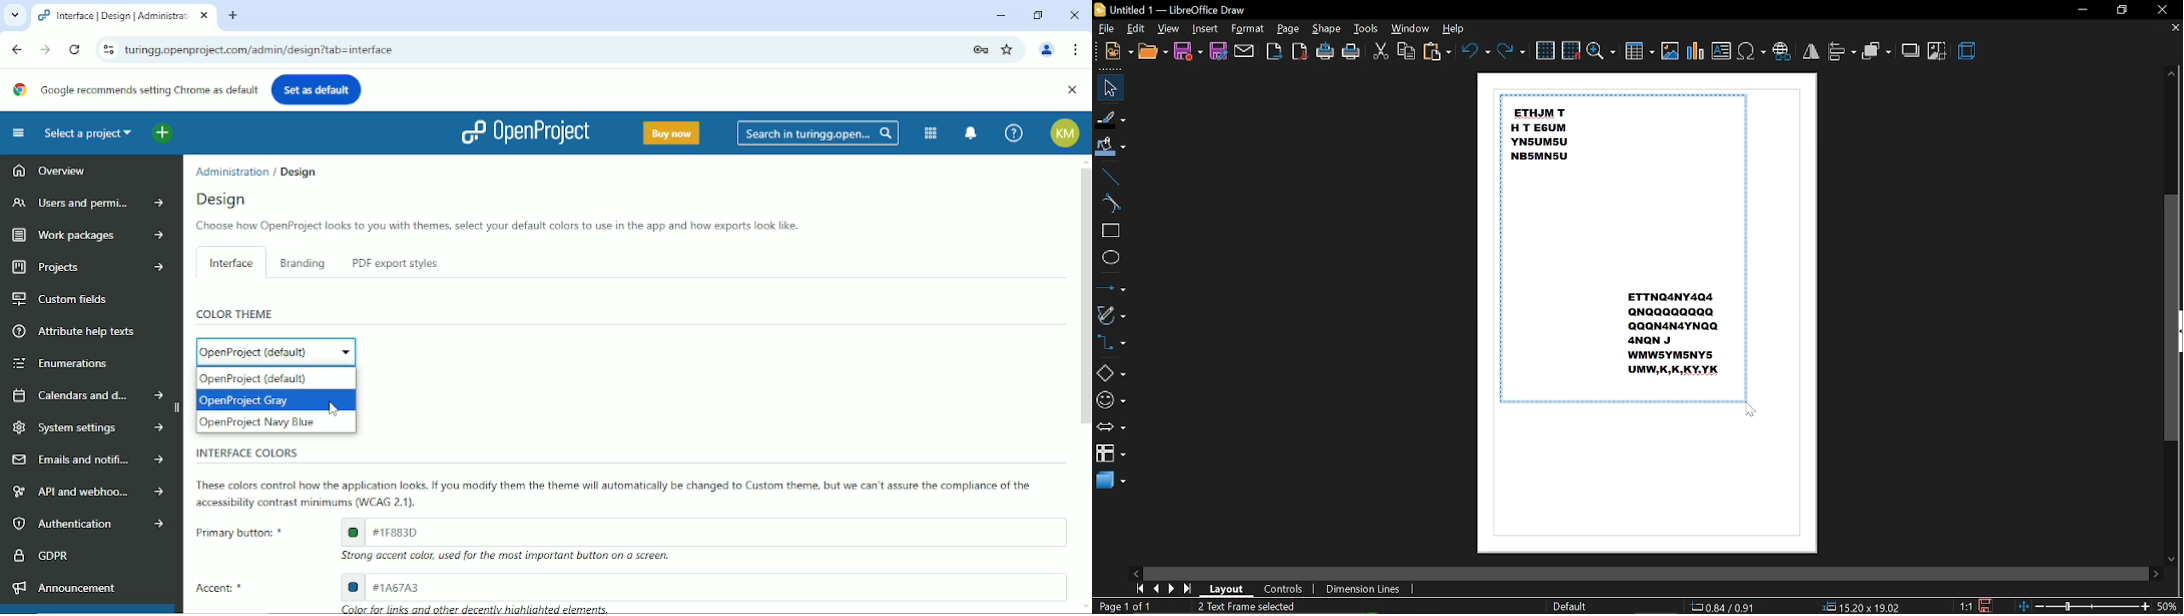 This screenshot has height=616, width=2184. I want to click on window, so click(1411, 29).